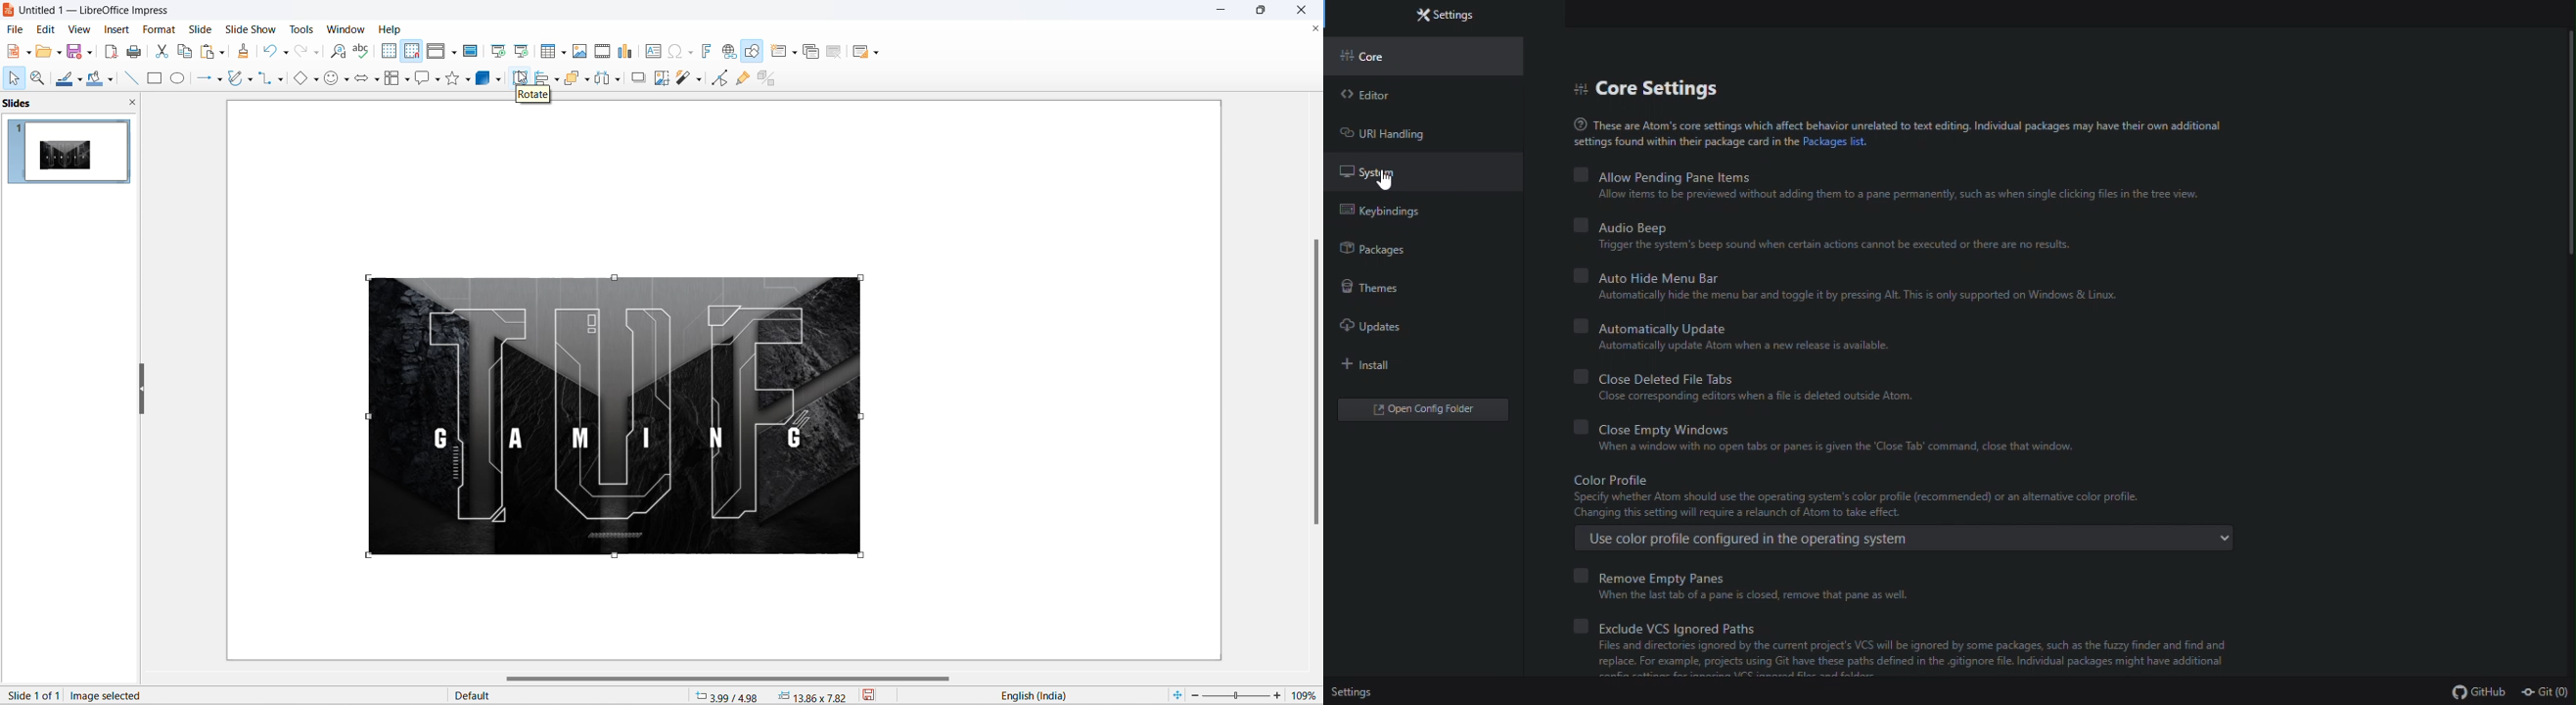 The image size is (2576, 728). Describe the element at coordinates (862, 557) in the screenshot. I see `image selection markup` at that location.